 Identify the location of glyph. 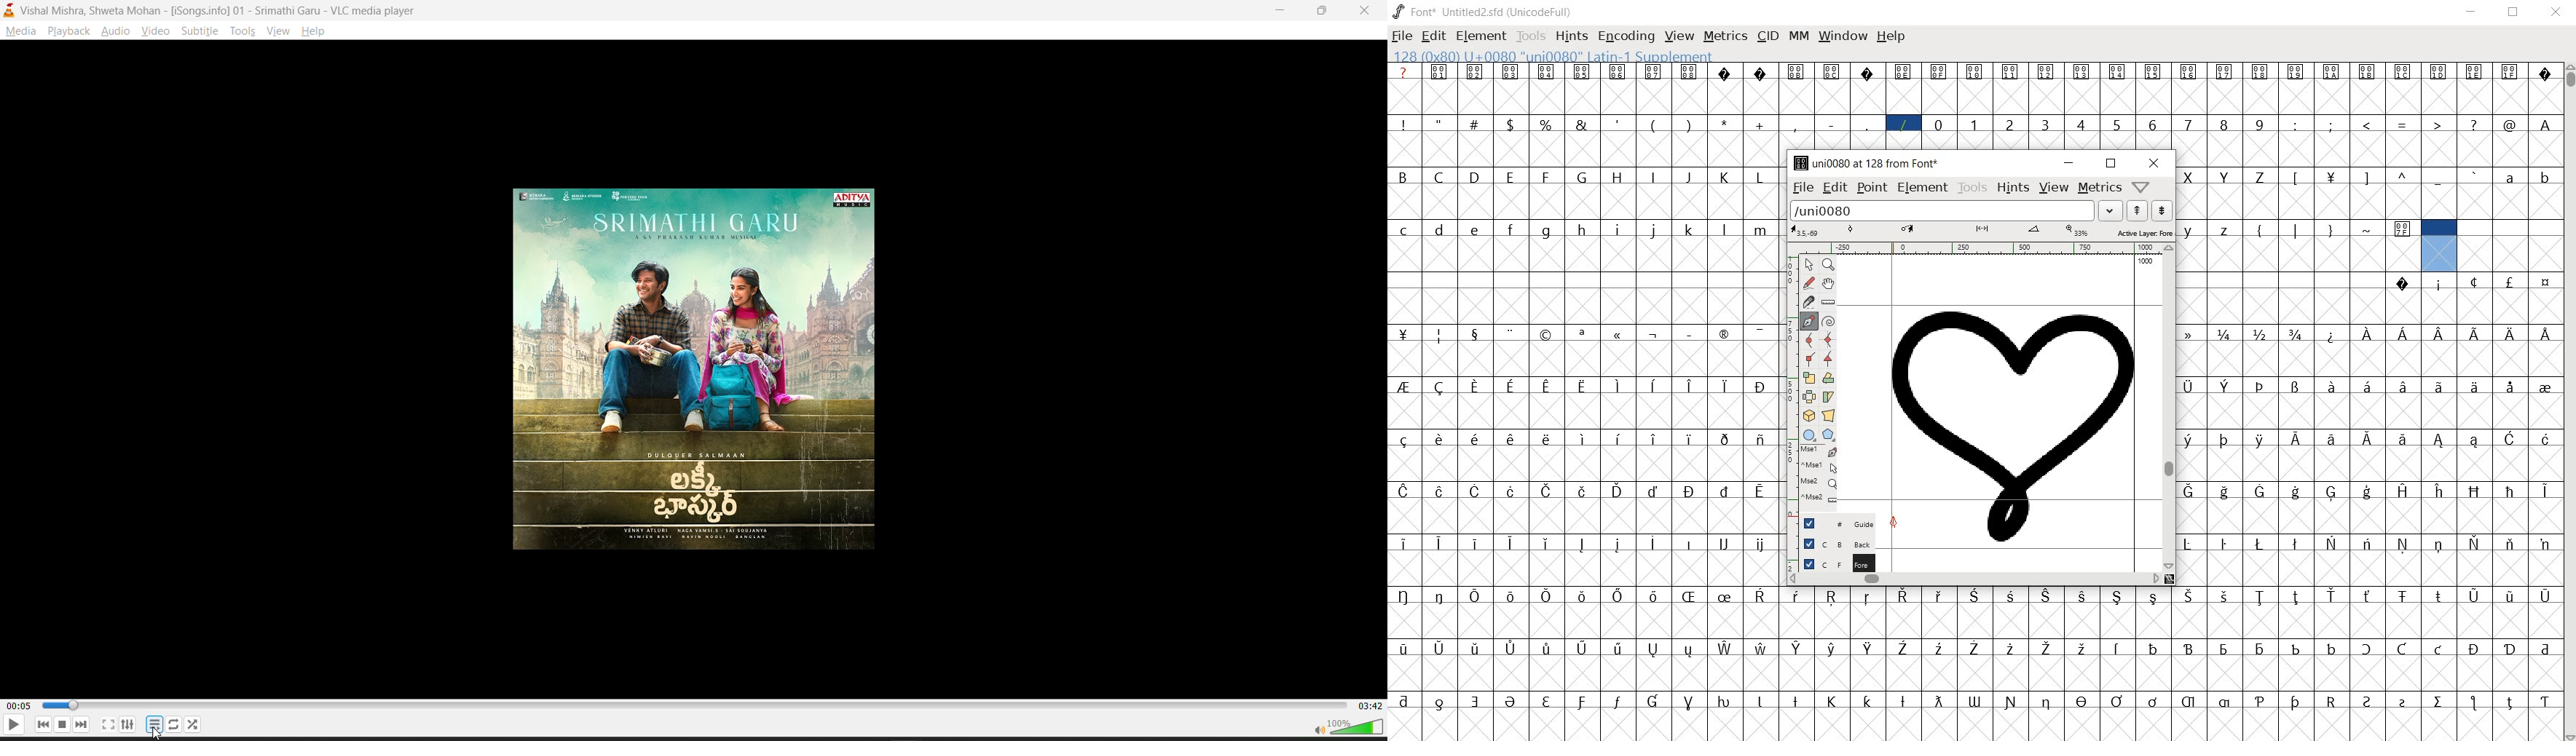
(1476, 648).